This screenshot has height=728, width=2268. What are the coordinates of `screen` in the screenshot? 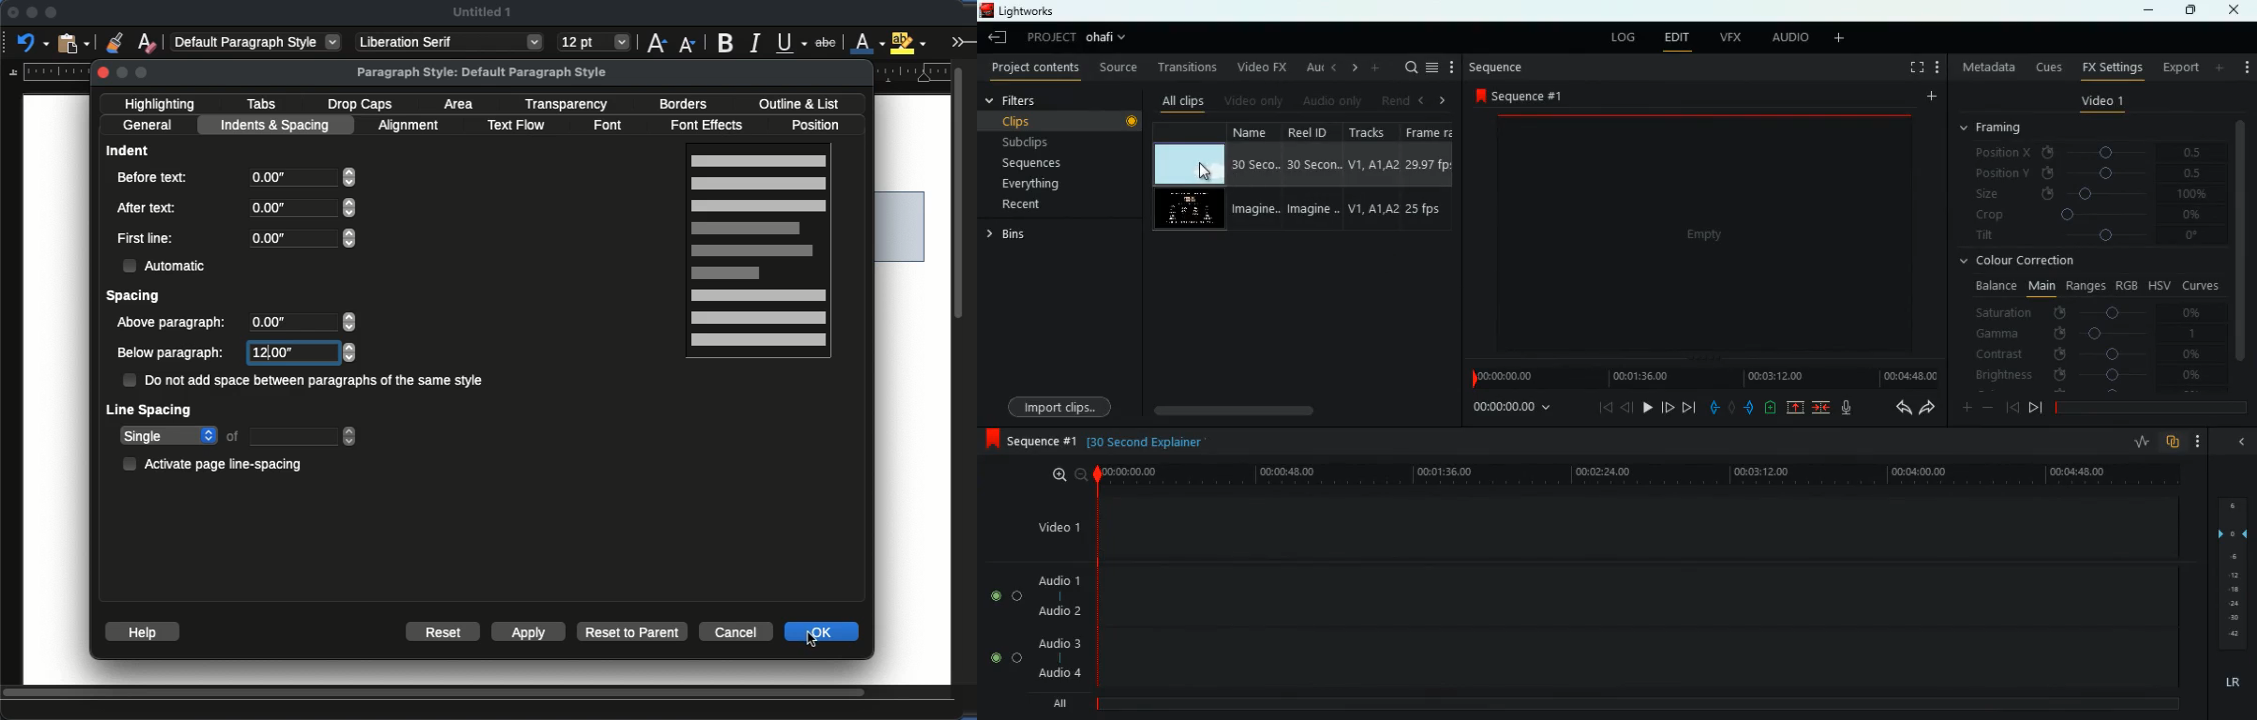 It's located at (1707, 235).